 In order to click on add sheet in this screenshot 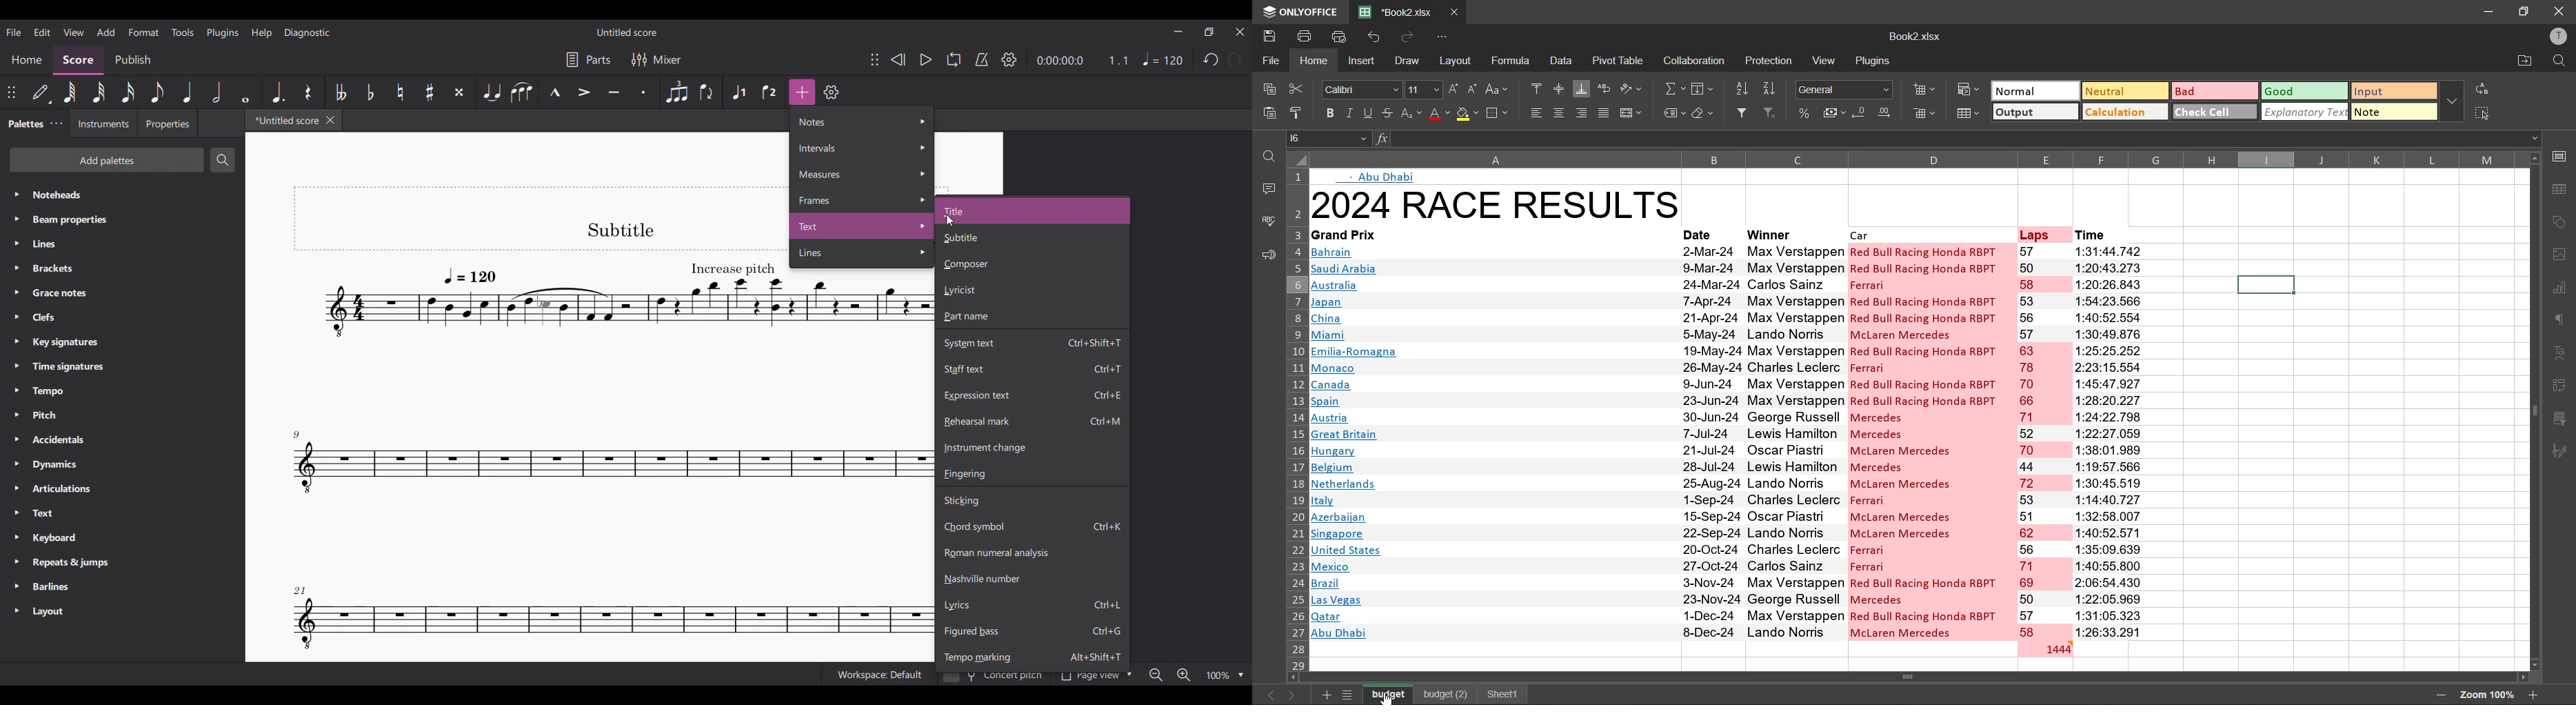, I will do `click(1324, 695)`.